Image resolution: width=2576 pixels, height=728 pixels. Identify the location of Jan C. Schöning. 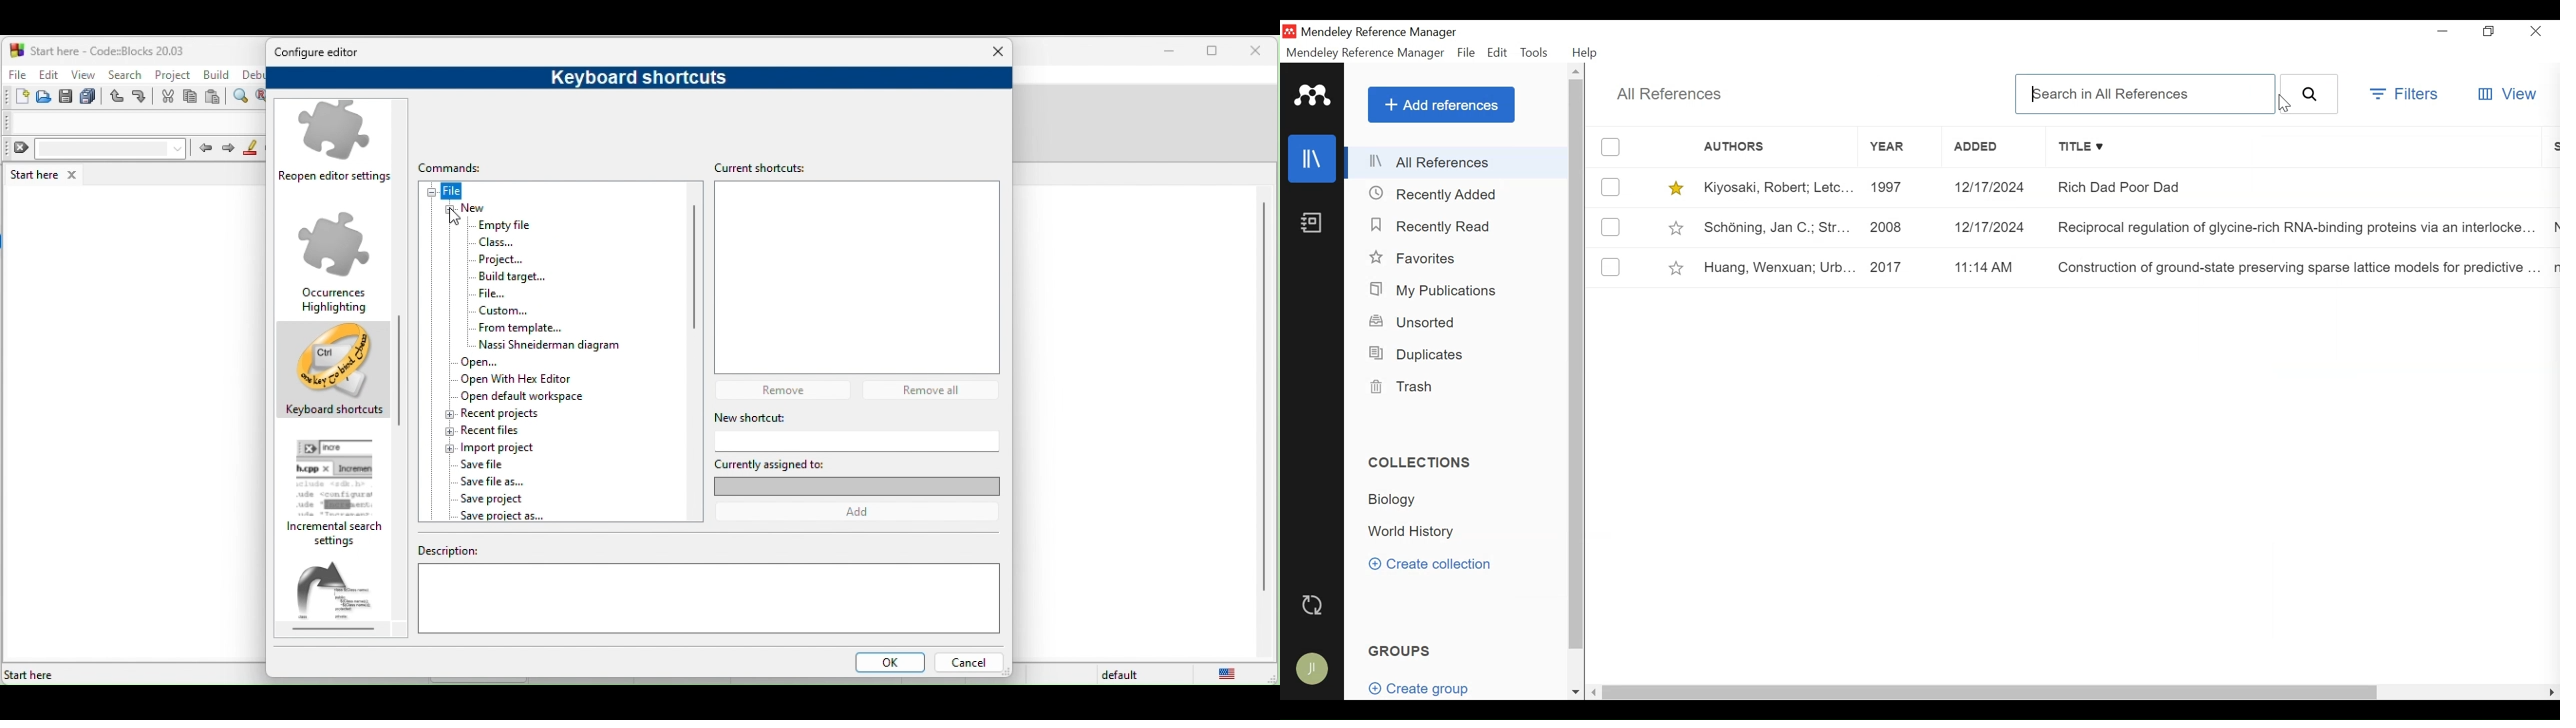
(1773, 226).